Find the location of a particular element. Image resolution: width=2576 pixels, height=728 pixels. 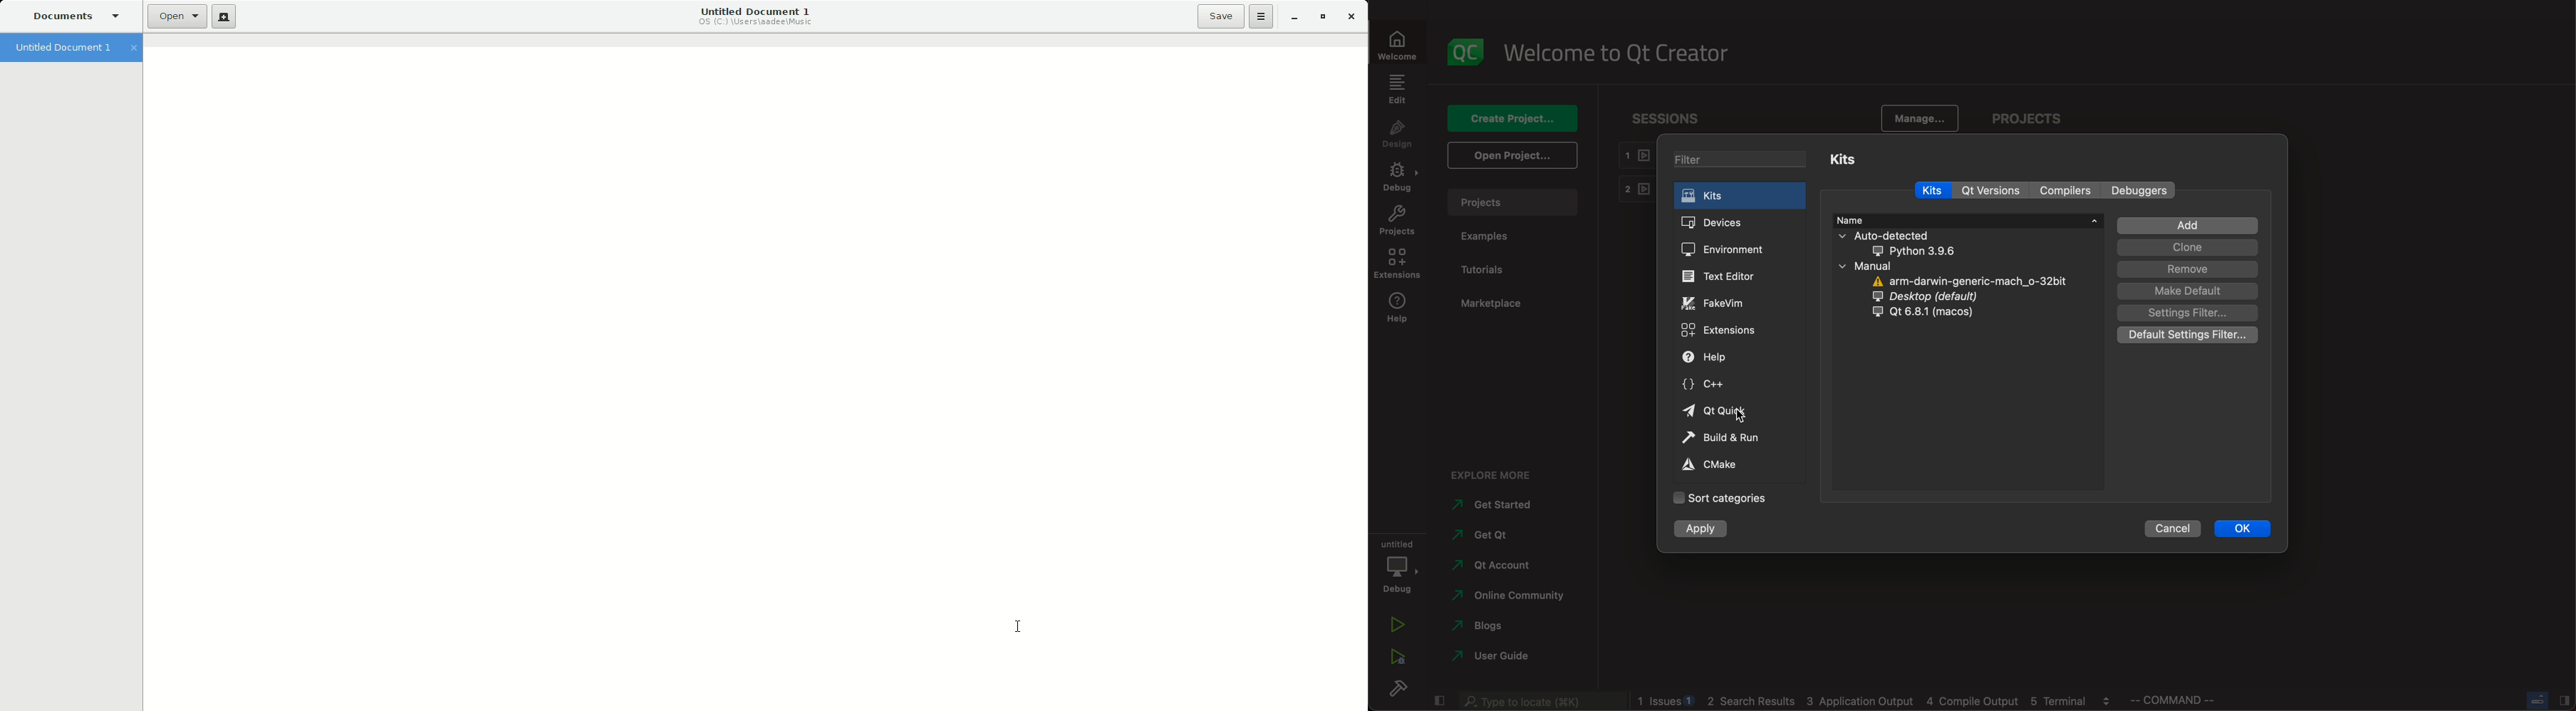

blogs is located at coordinates (1484, 626).